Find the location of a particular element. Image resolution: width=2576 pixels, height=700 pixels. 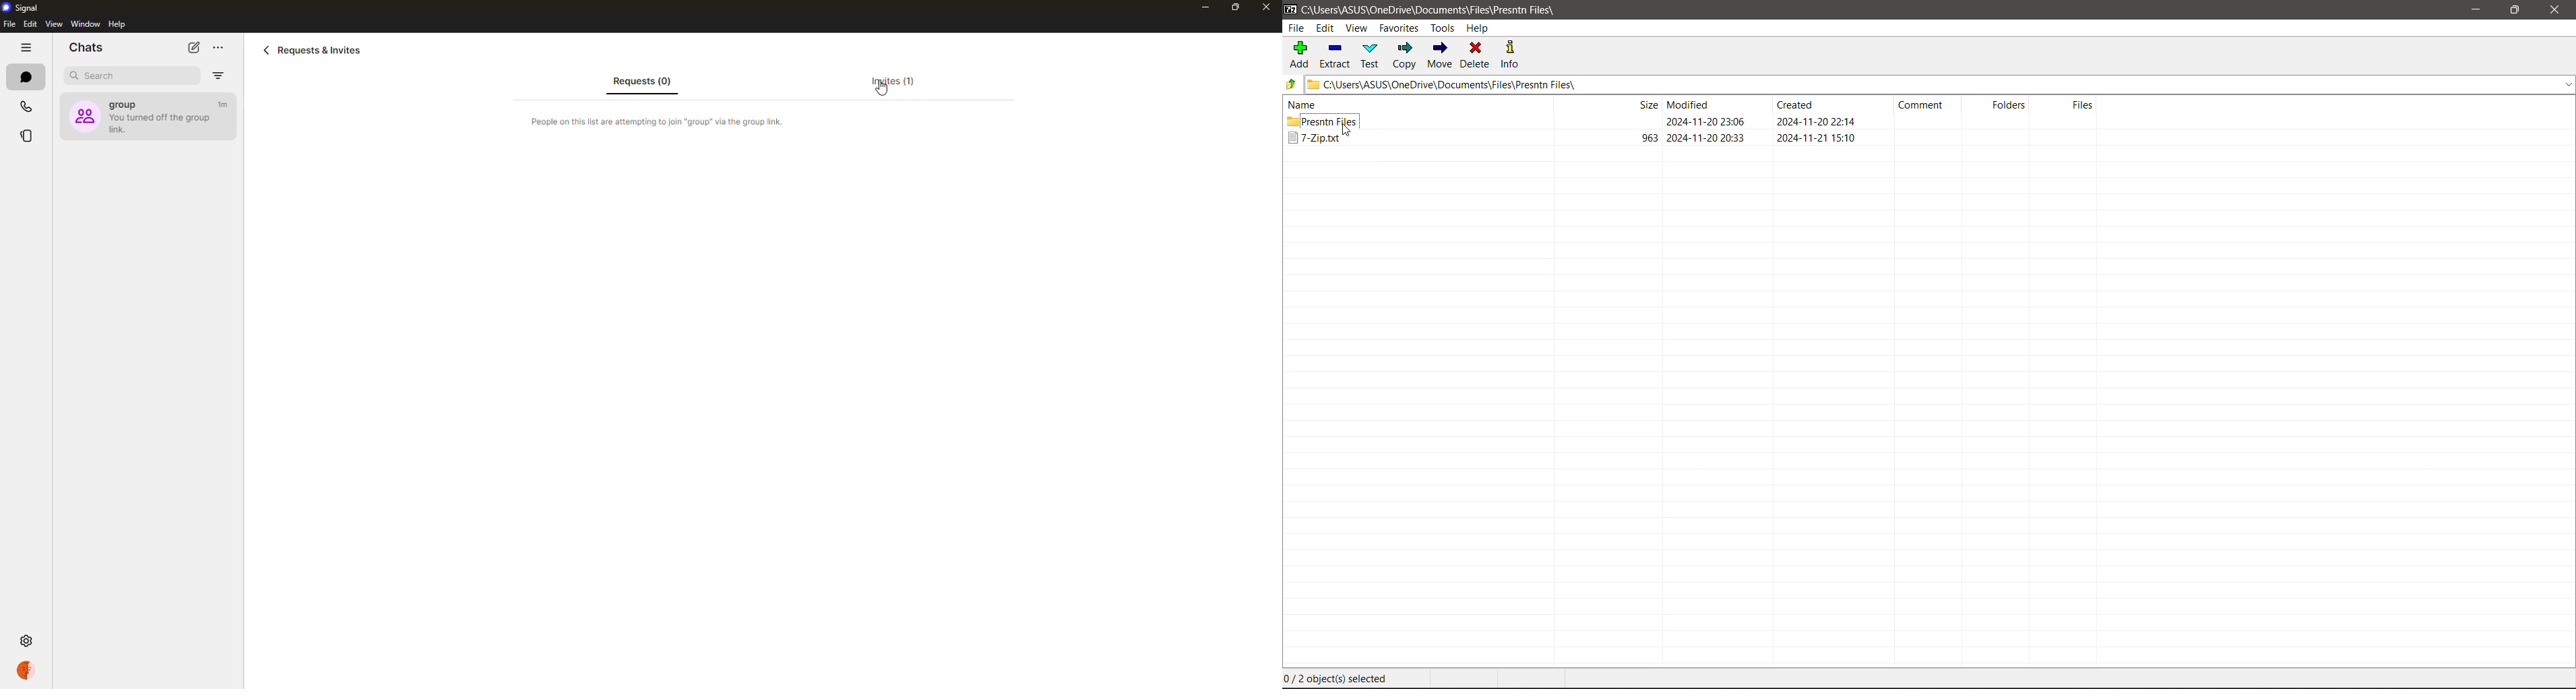

Minimize is located at coordinates (2474, 9).